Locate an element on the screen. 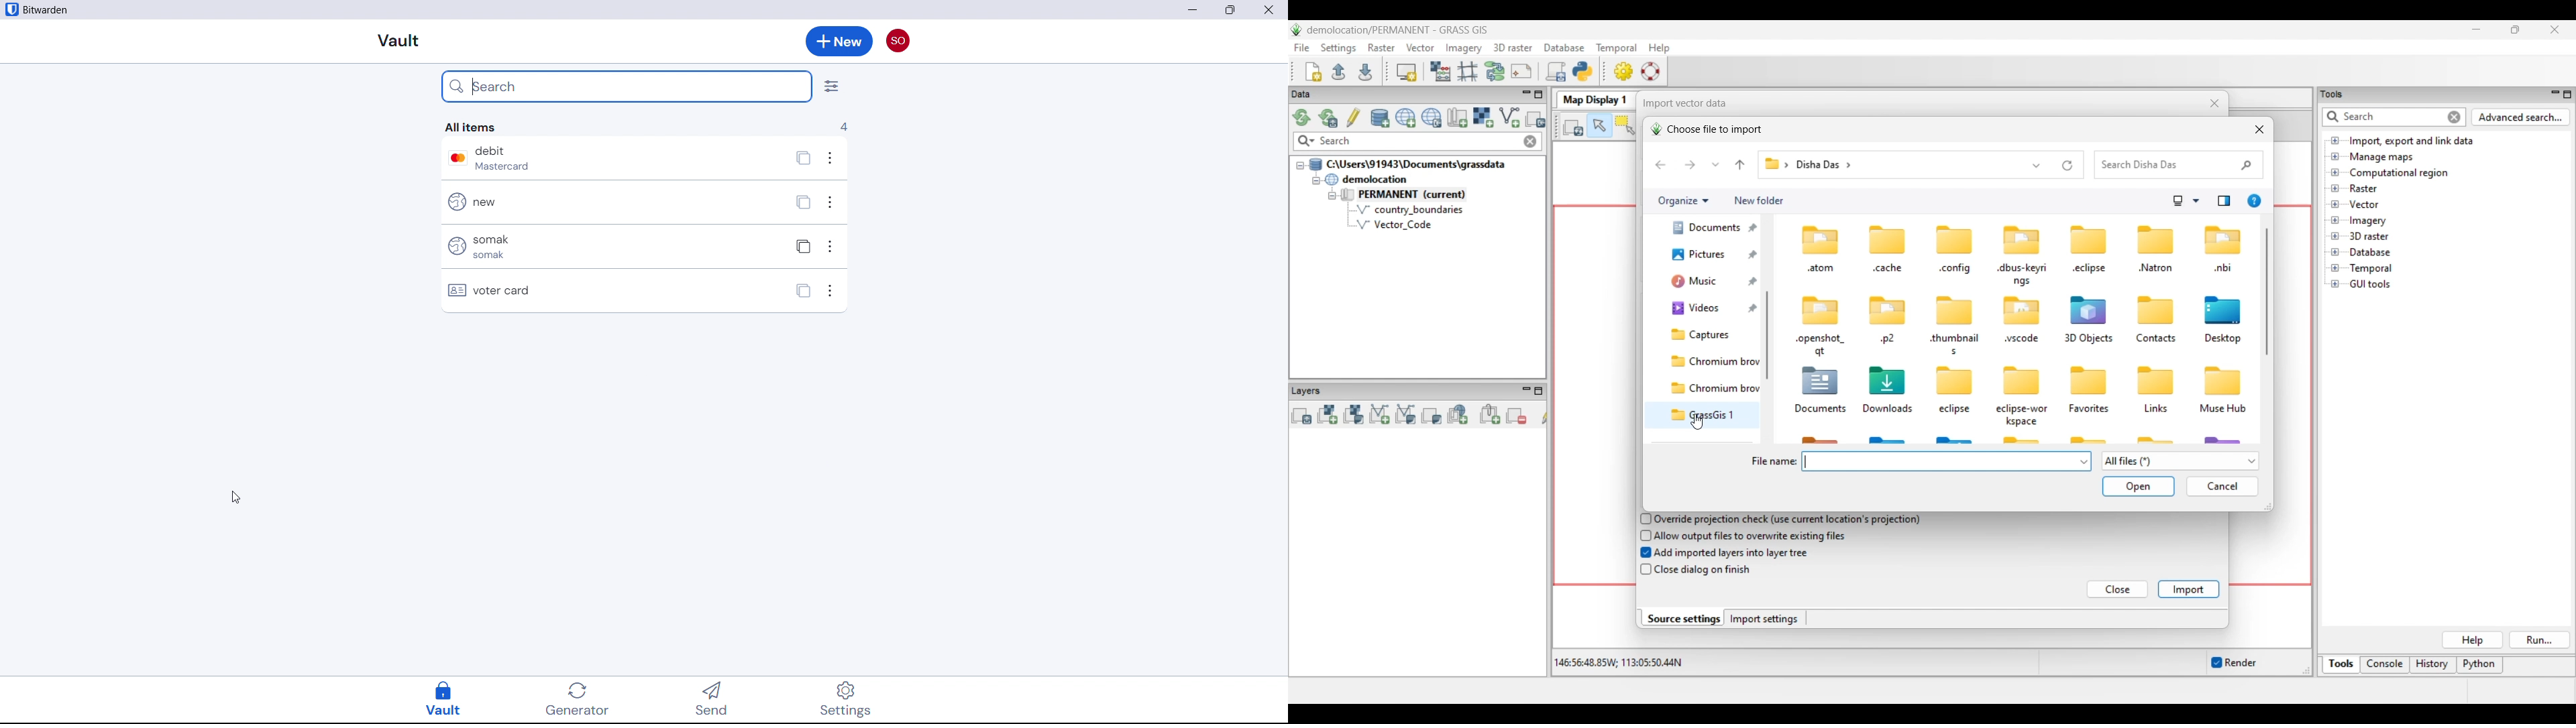 The height and width of the screenshot is (728, 2576). item: somak is located at coordinates (621, 245).